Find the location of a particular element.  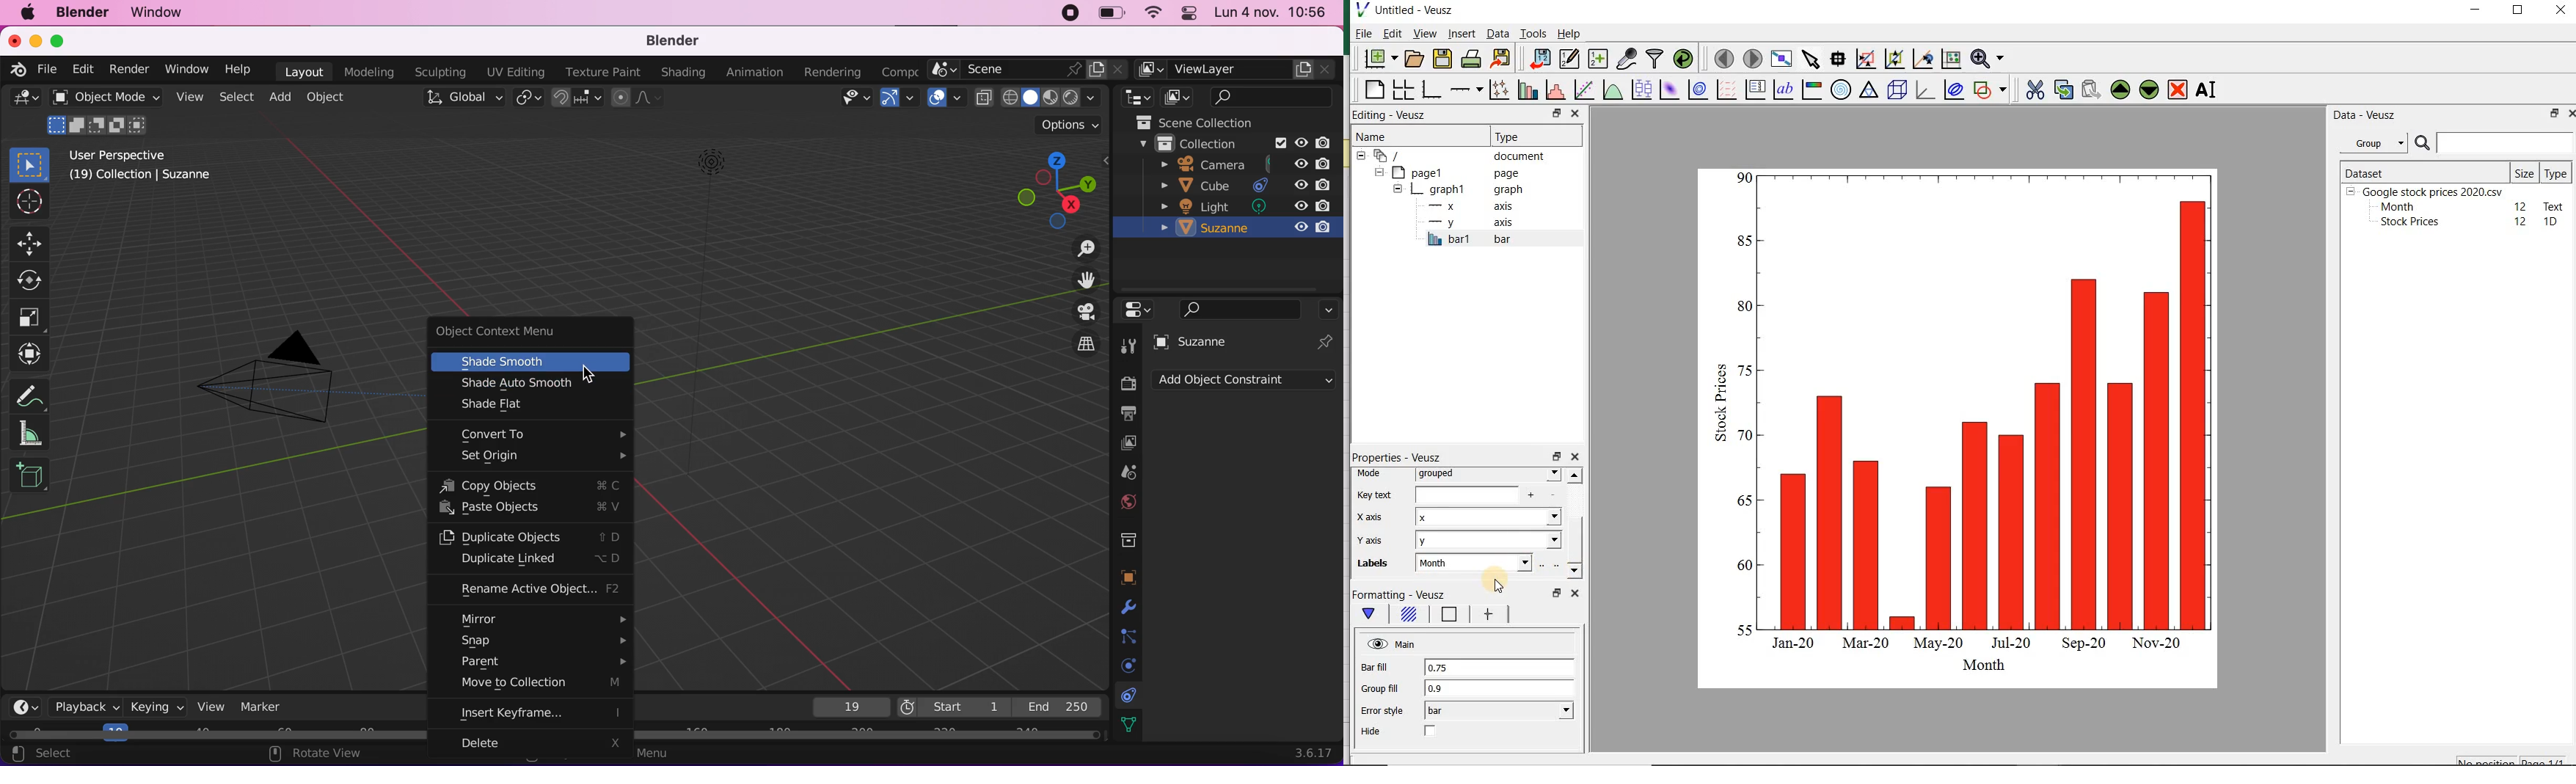

cut the selected widget is located at coordinates (2036, 92).